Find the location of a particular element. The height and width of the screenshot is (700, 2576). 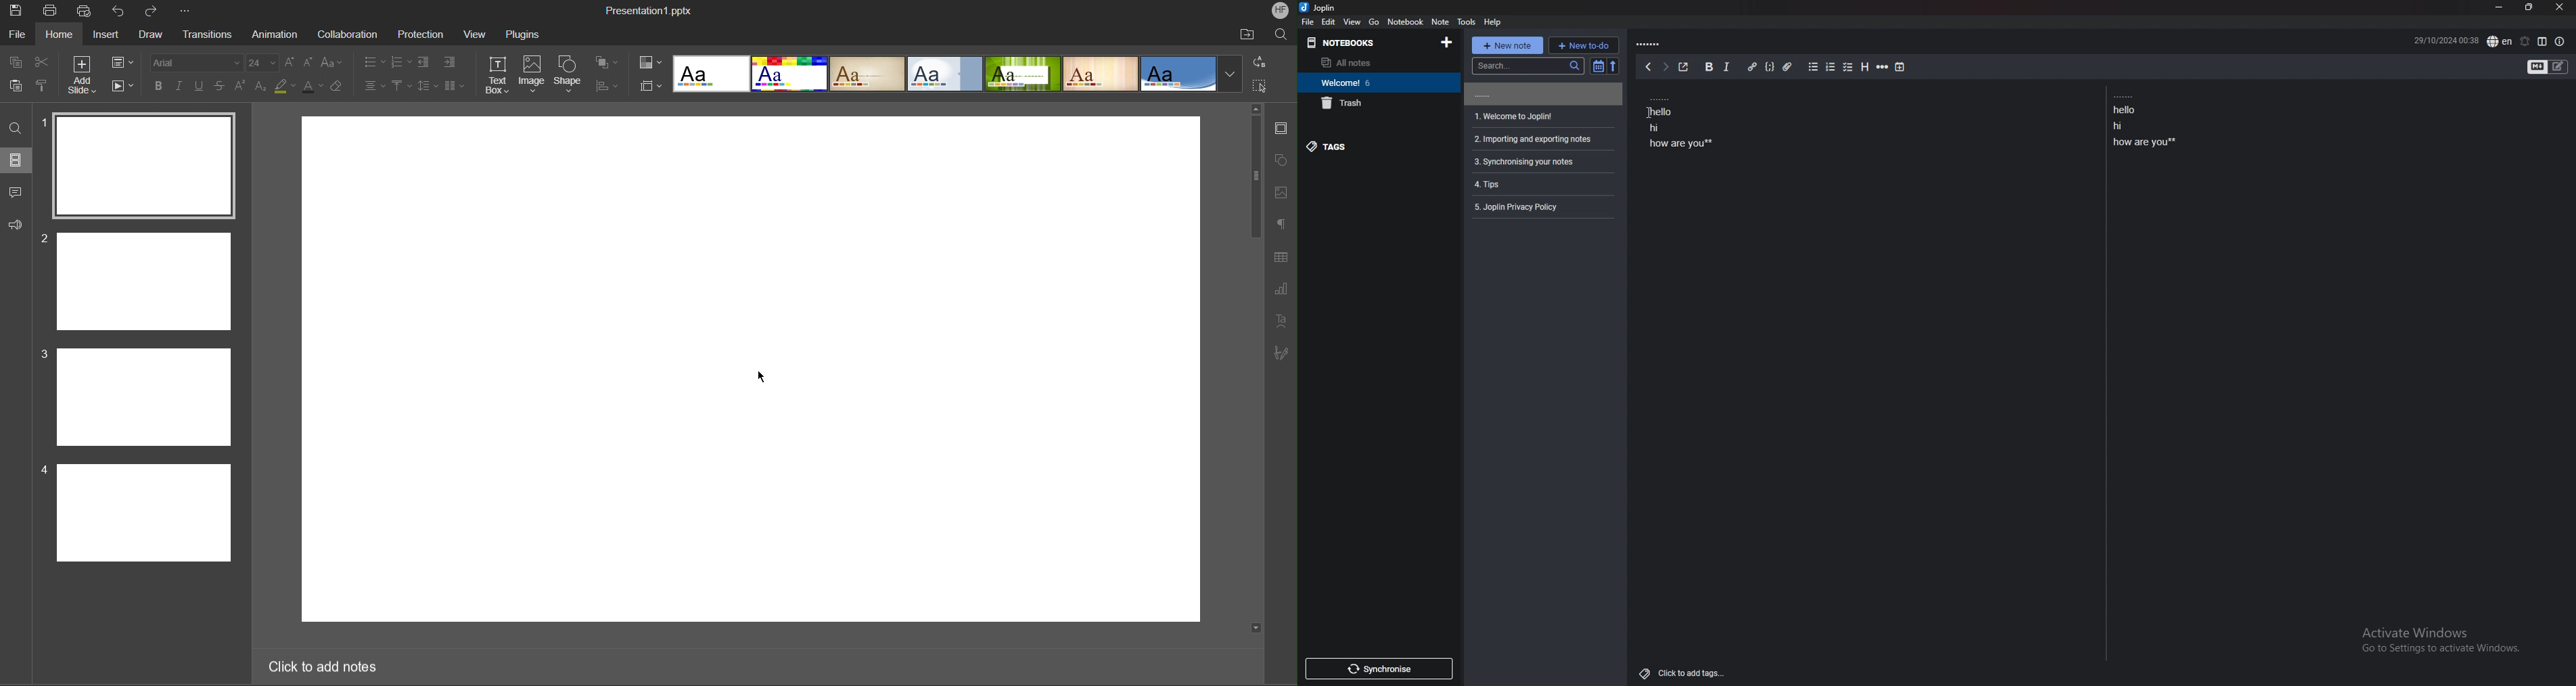

welcome is located at coordinates (1377, 83).